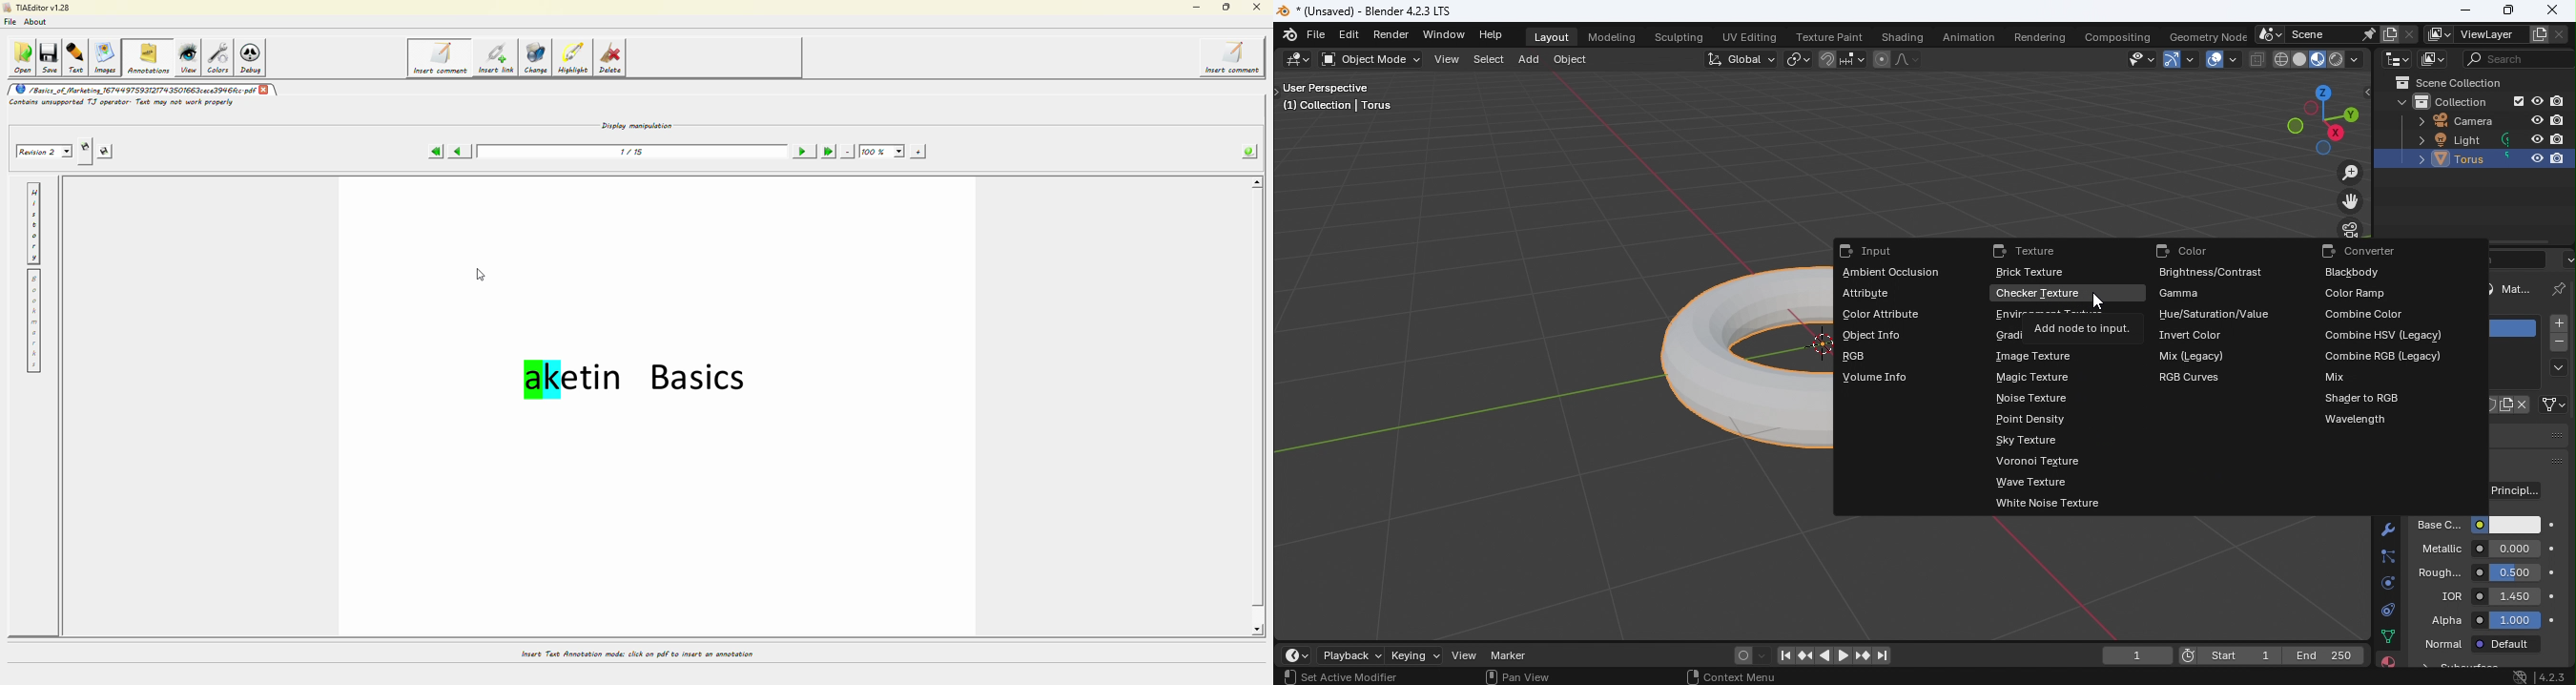 The width and height of the screenshot is (2576, 700). Describe the element at coordinates (2034, 379) in the screenshot. I see `Magic texture` at that location.